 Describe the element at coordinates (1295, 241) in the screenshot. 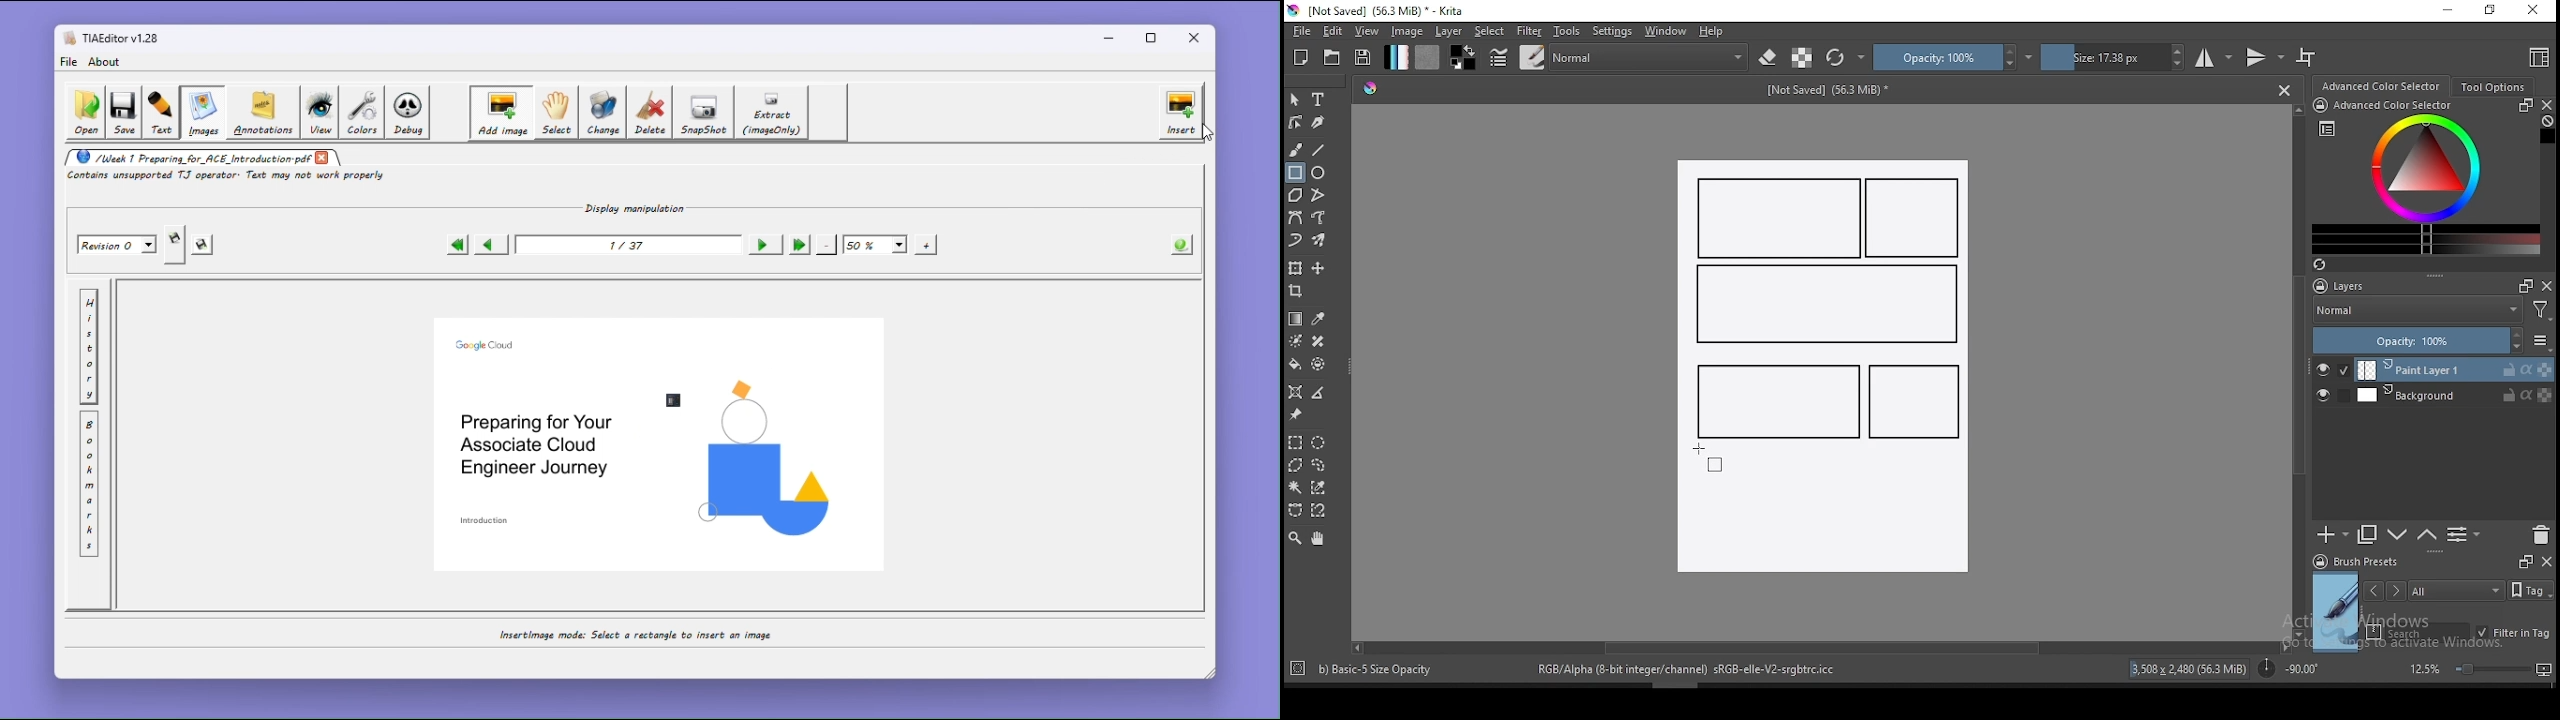

I see `dynamic brush tool` at that location.